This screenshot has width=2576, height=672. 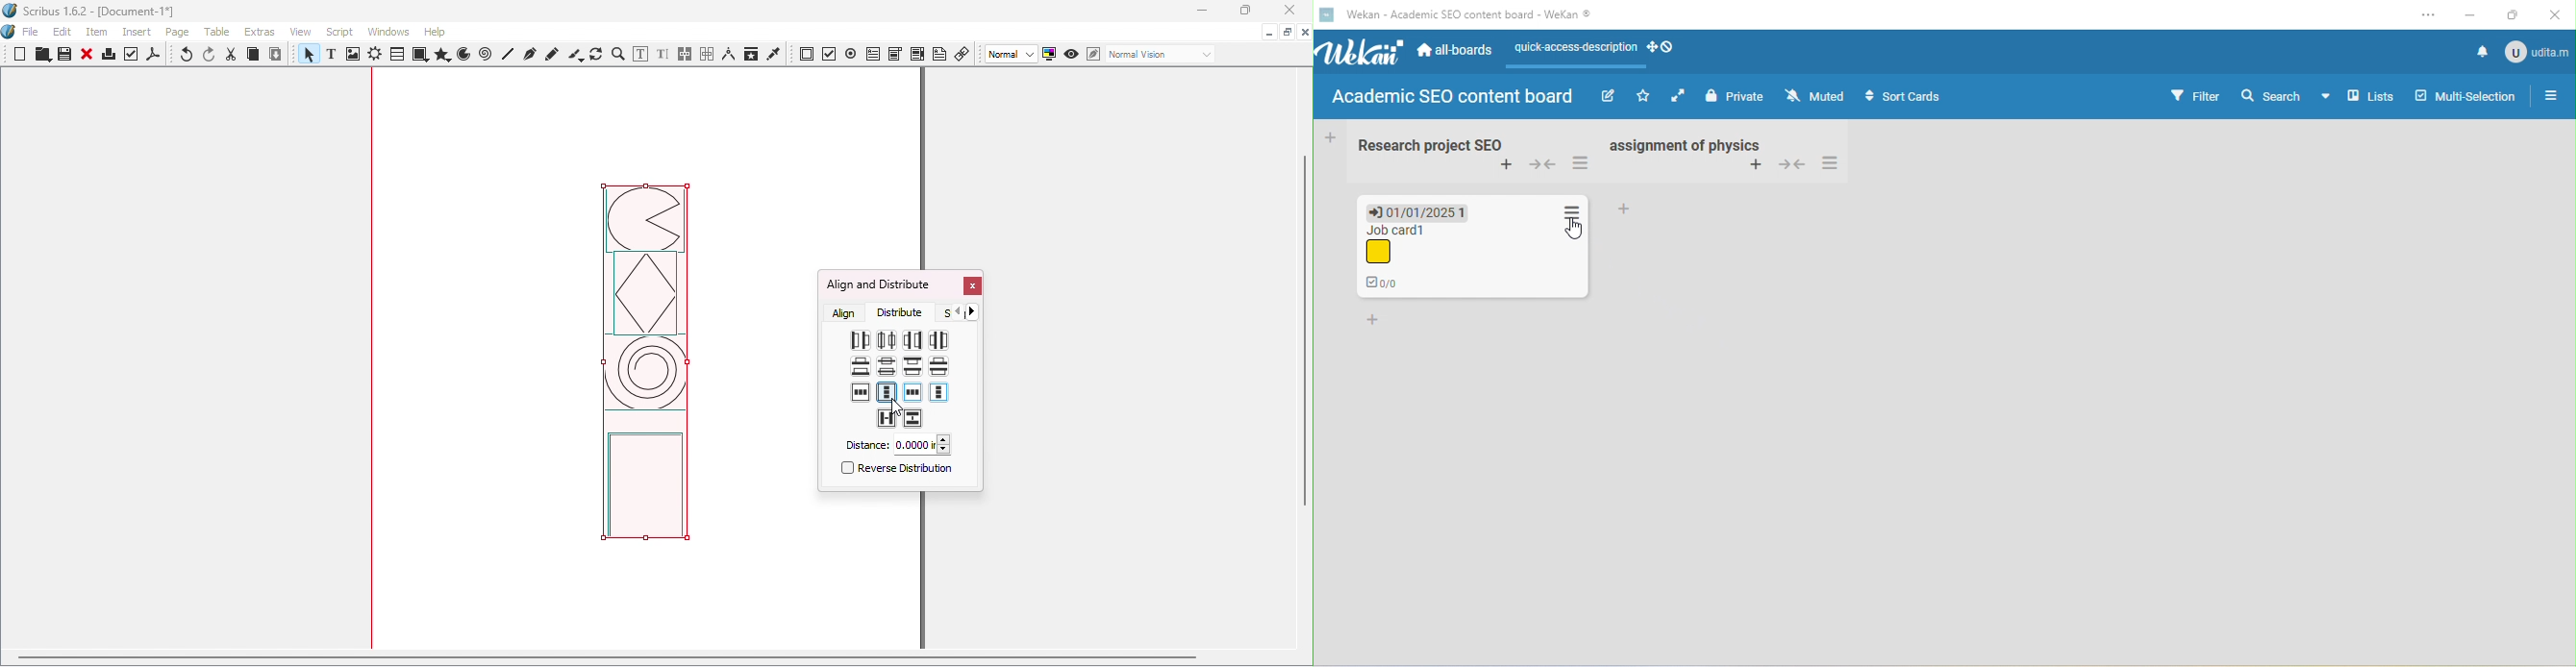 I want to click on Distribute, so click(x=905, y=312).